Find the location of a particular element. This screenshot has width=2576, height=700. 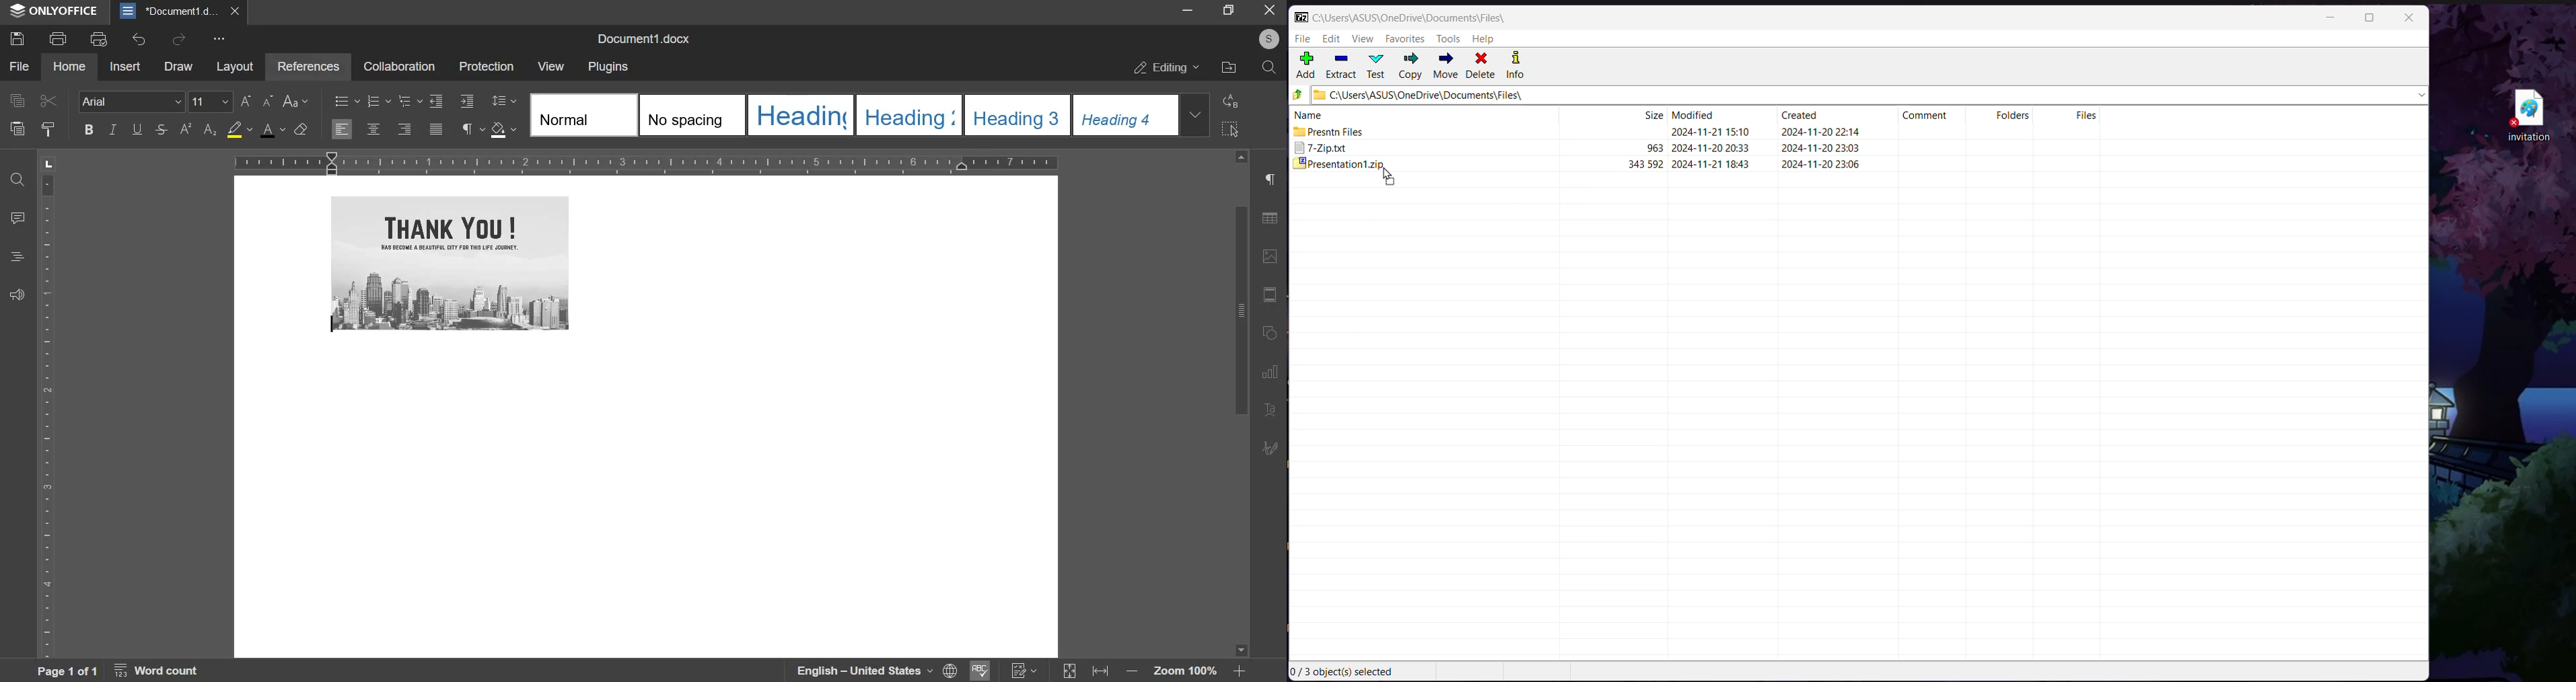

right side menu is located at coordinates (1272, 181).